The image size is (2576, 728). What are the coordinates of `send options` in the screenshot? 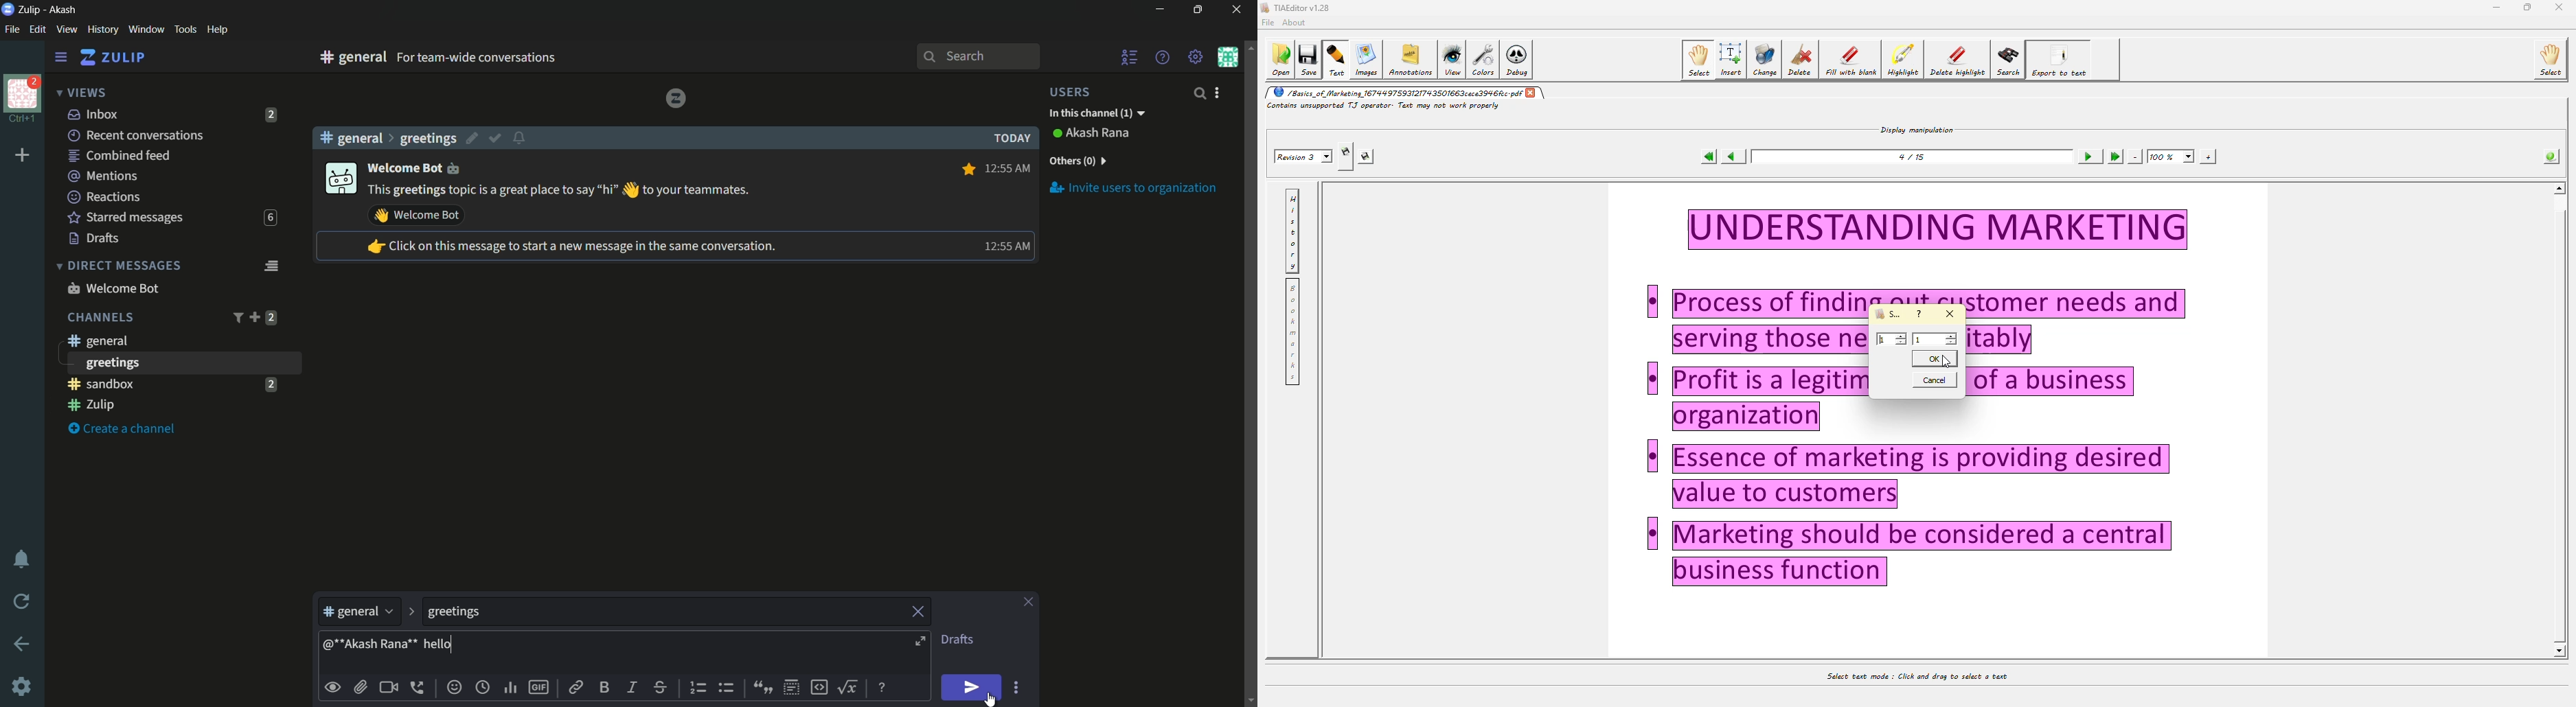 It's located at (1016, 688).